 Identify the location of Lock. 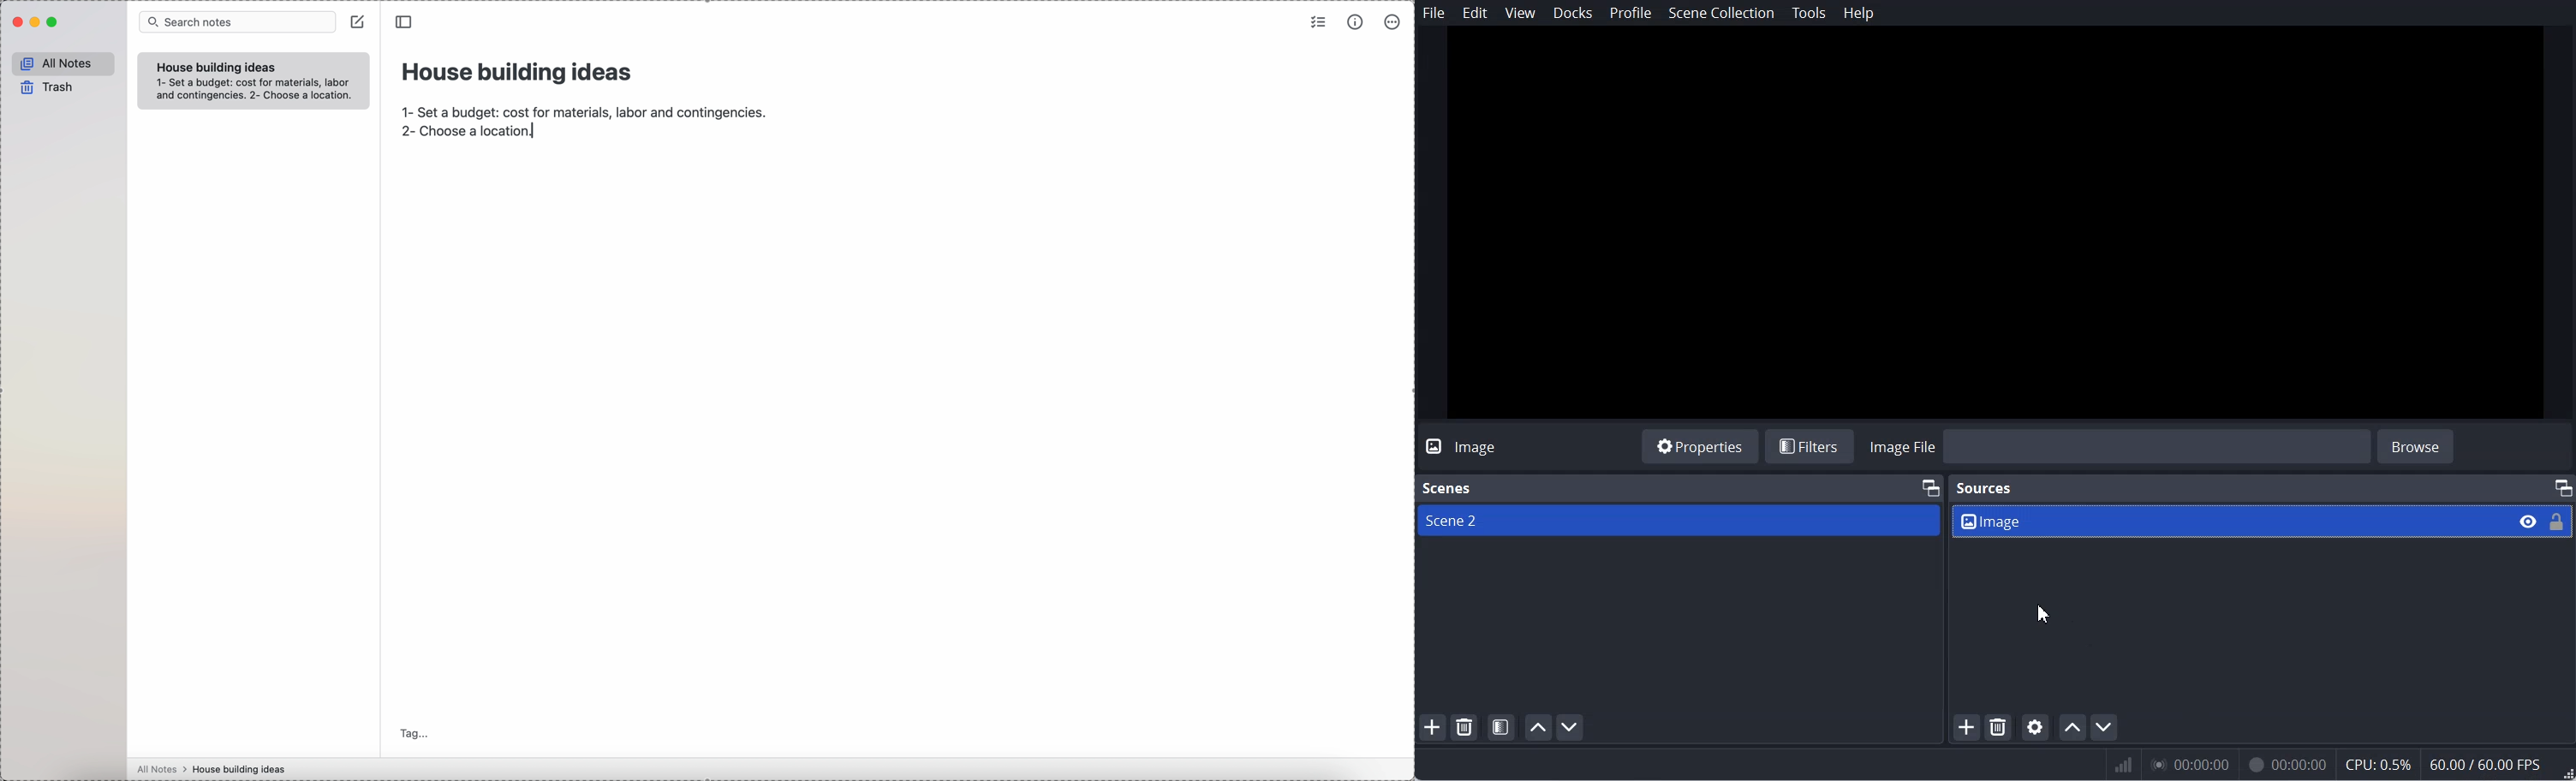
(2556, 522).